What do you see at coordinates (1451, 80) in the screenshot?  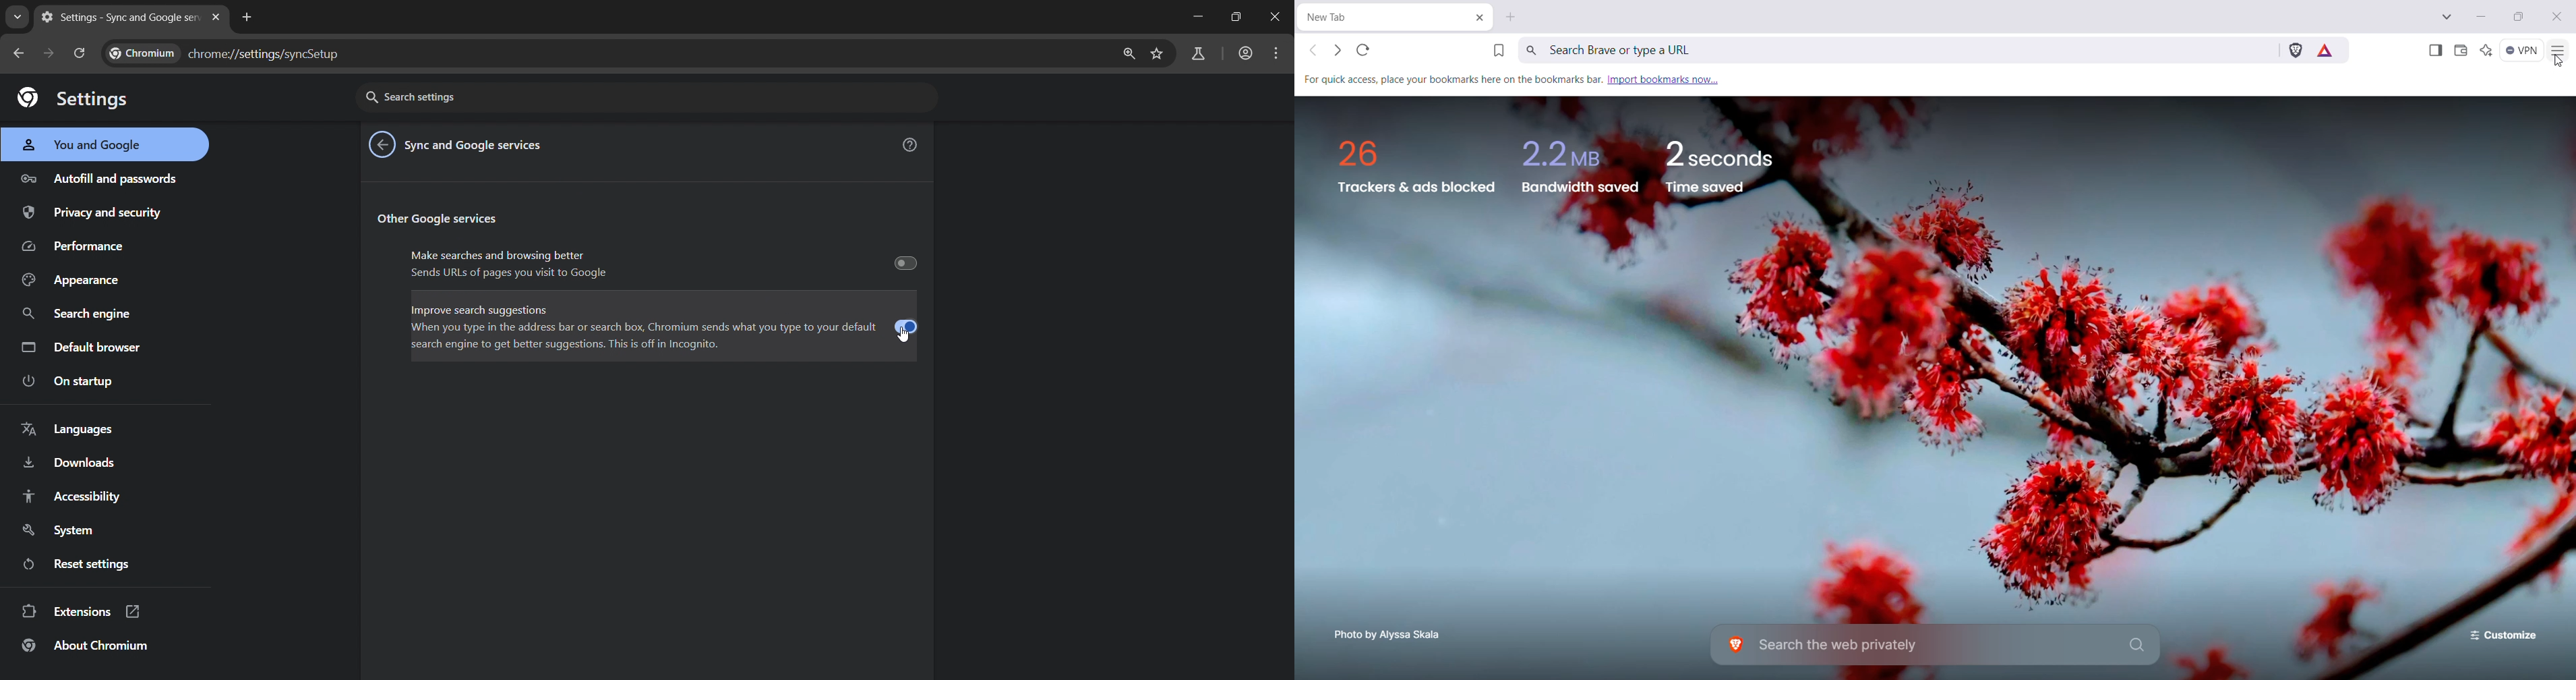 I see `For quick access, place your bookmarks here on the bookmarks bar.` at bounding box center [1451, 80].